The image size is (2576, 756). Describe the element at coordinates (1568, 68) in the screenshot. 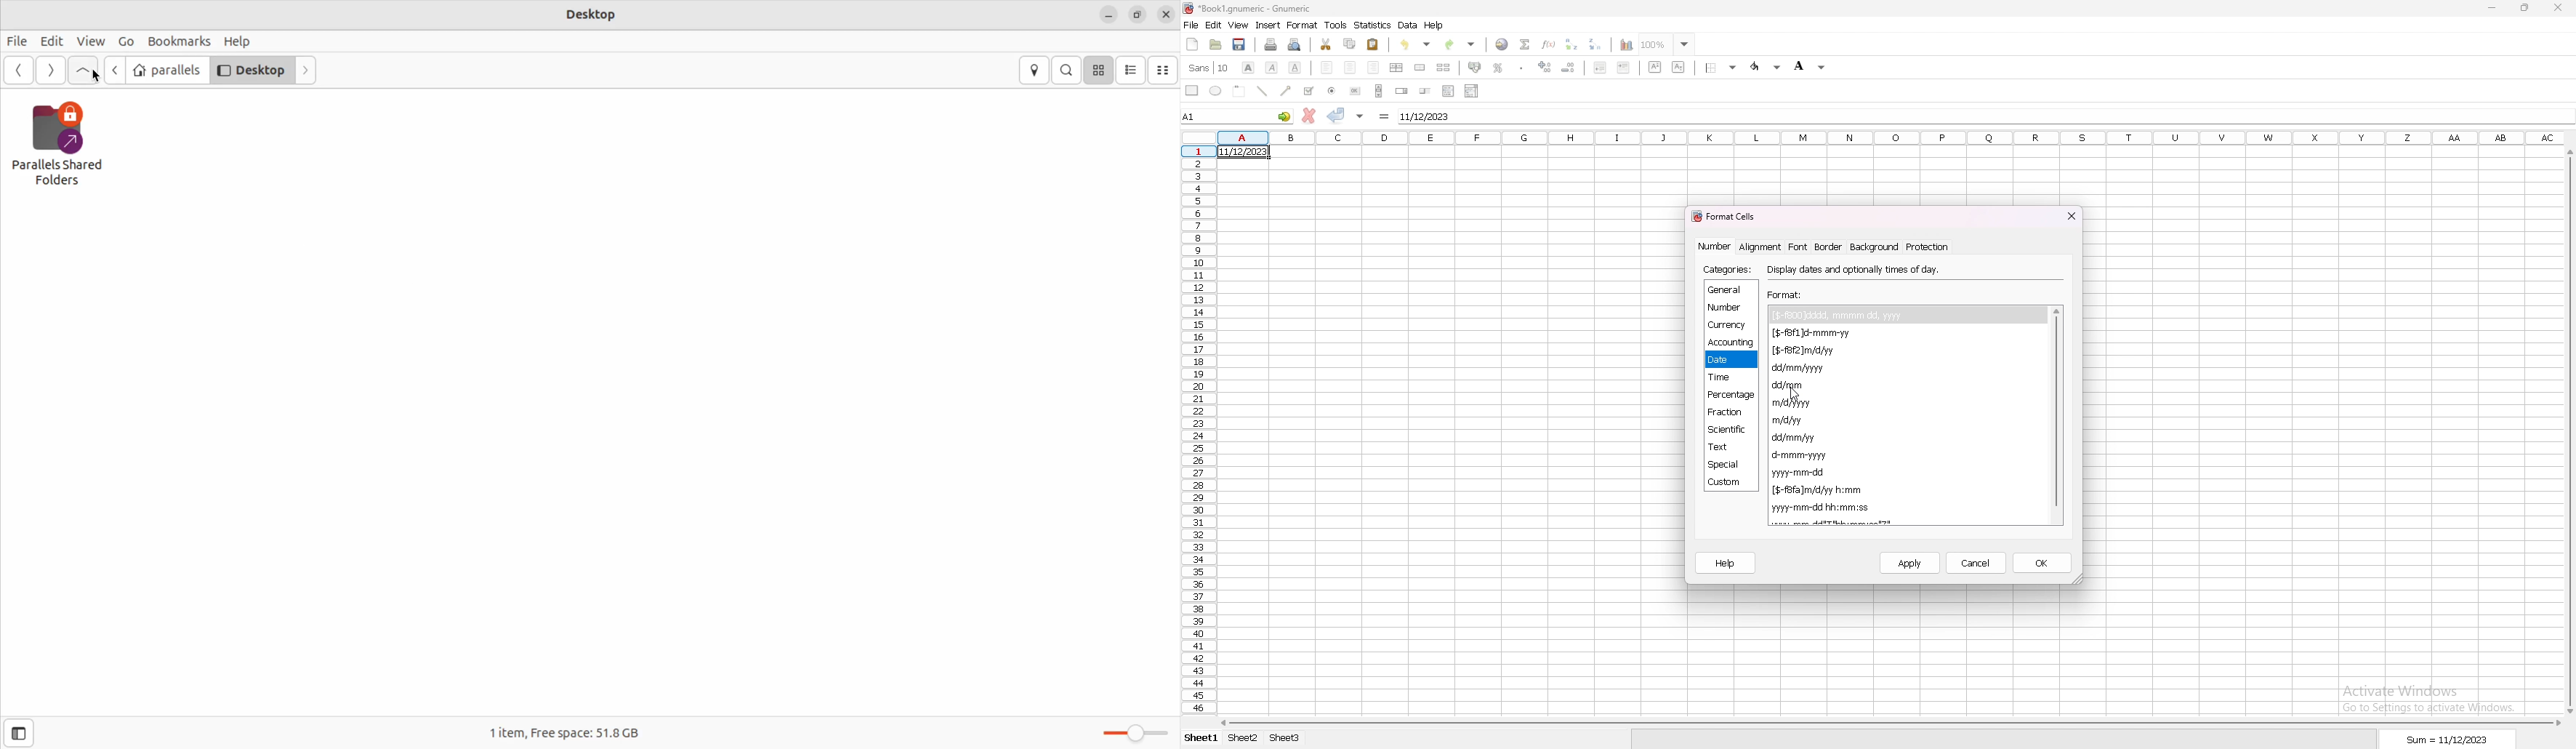

I see `decrease indent` at that location.